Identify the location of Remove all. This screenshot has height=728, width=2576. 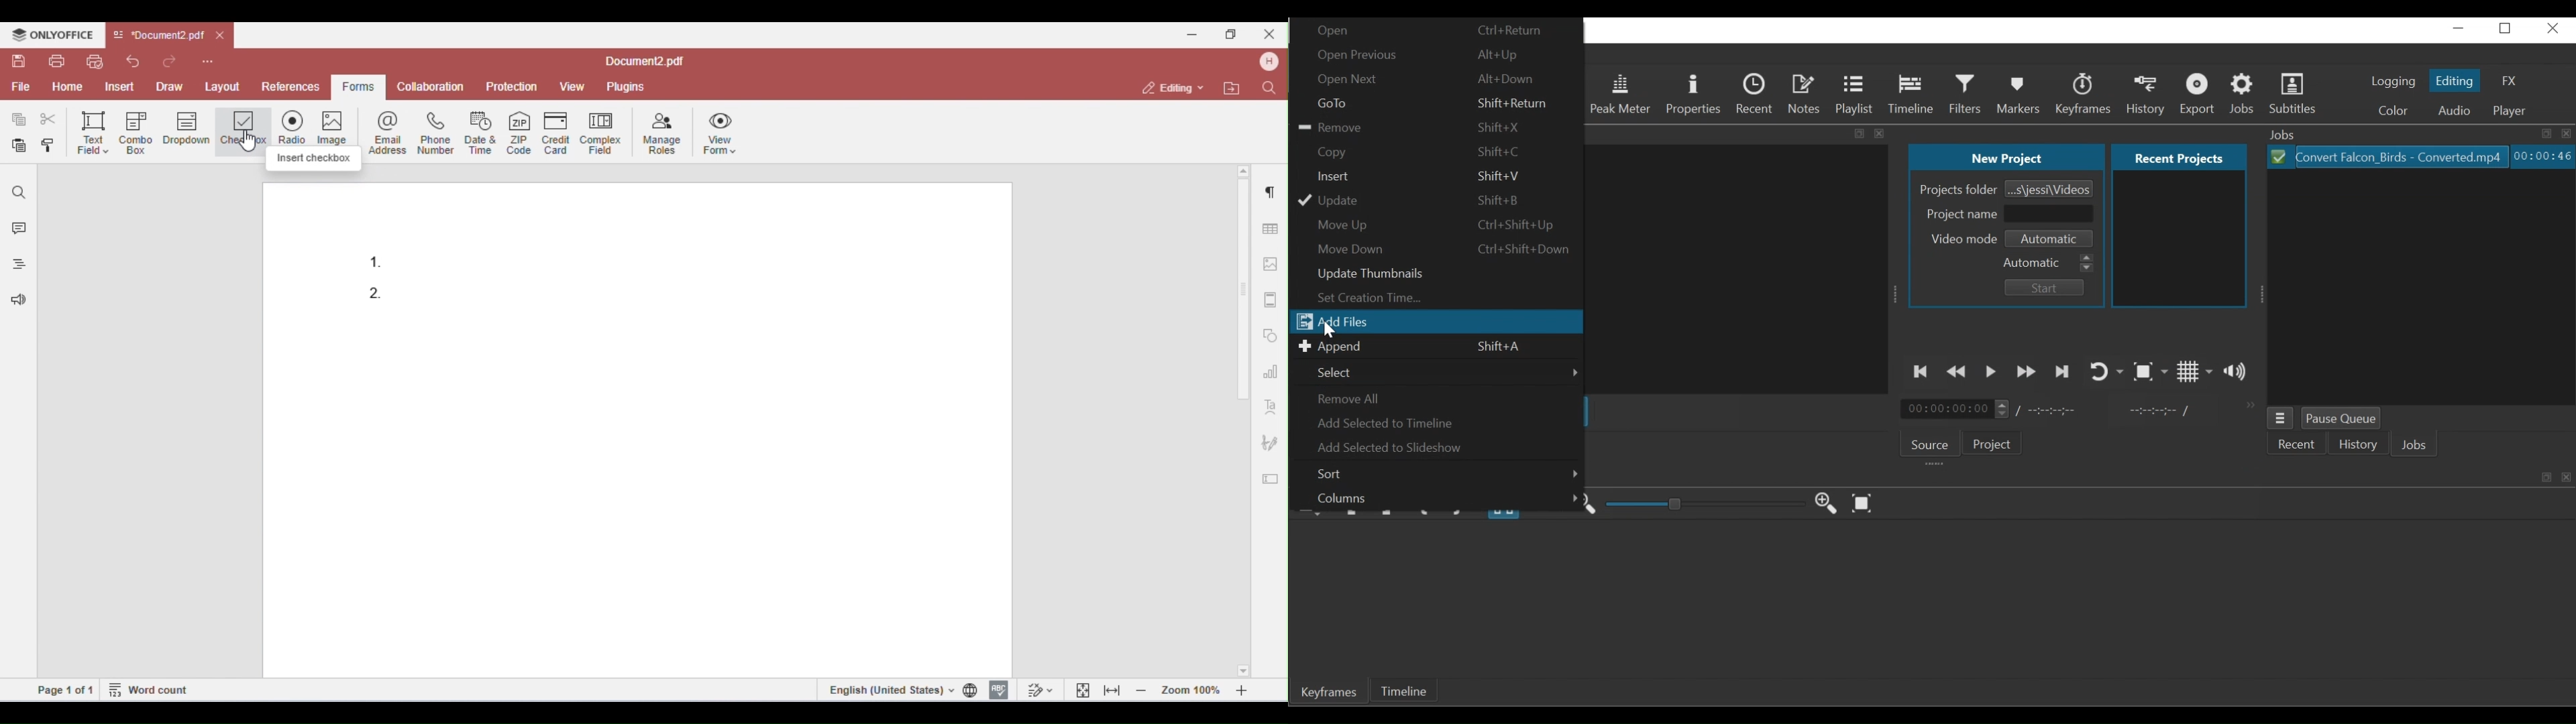
(1443, 398).